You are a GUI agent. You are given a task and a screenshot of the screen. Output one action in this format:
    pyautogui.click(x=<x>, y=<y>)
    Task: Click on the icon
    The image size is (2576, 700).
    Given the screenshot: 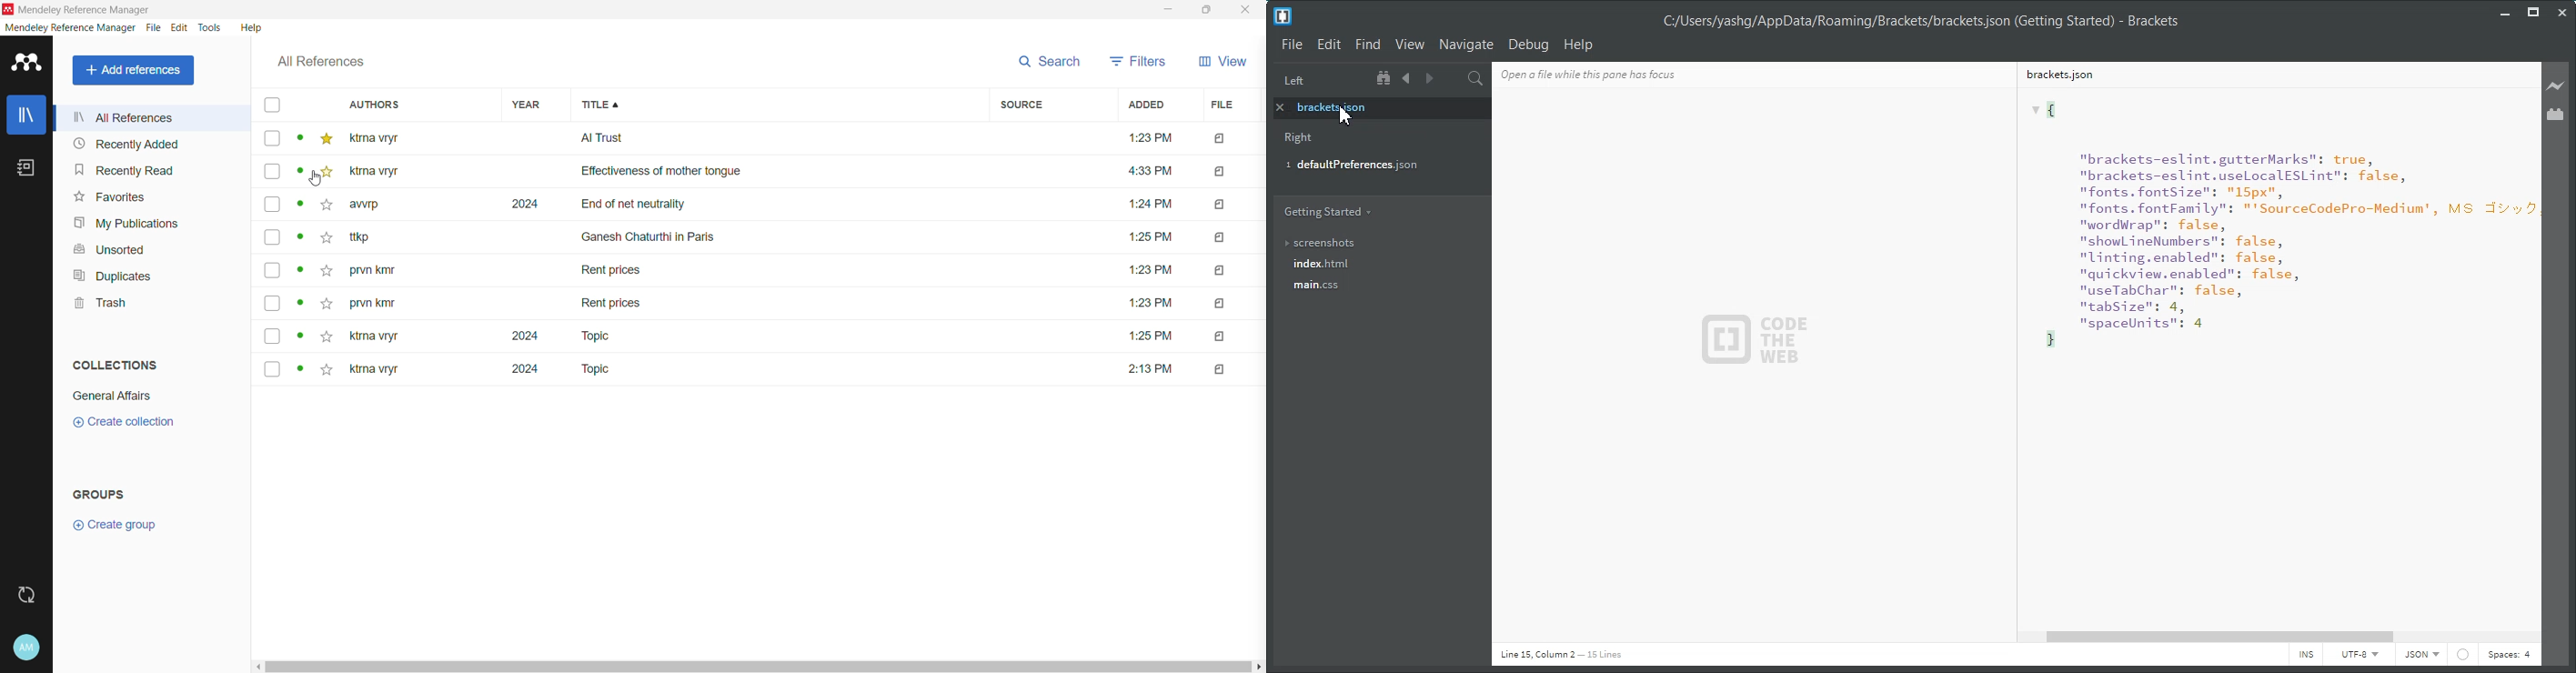 What is the action you would take?
    pyautogui.click(x=1224, y=271)
    